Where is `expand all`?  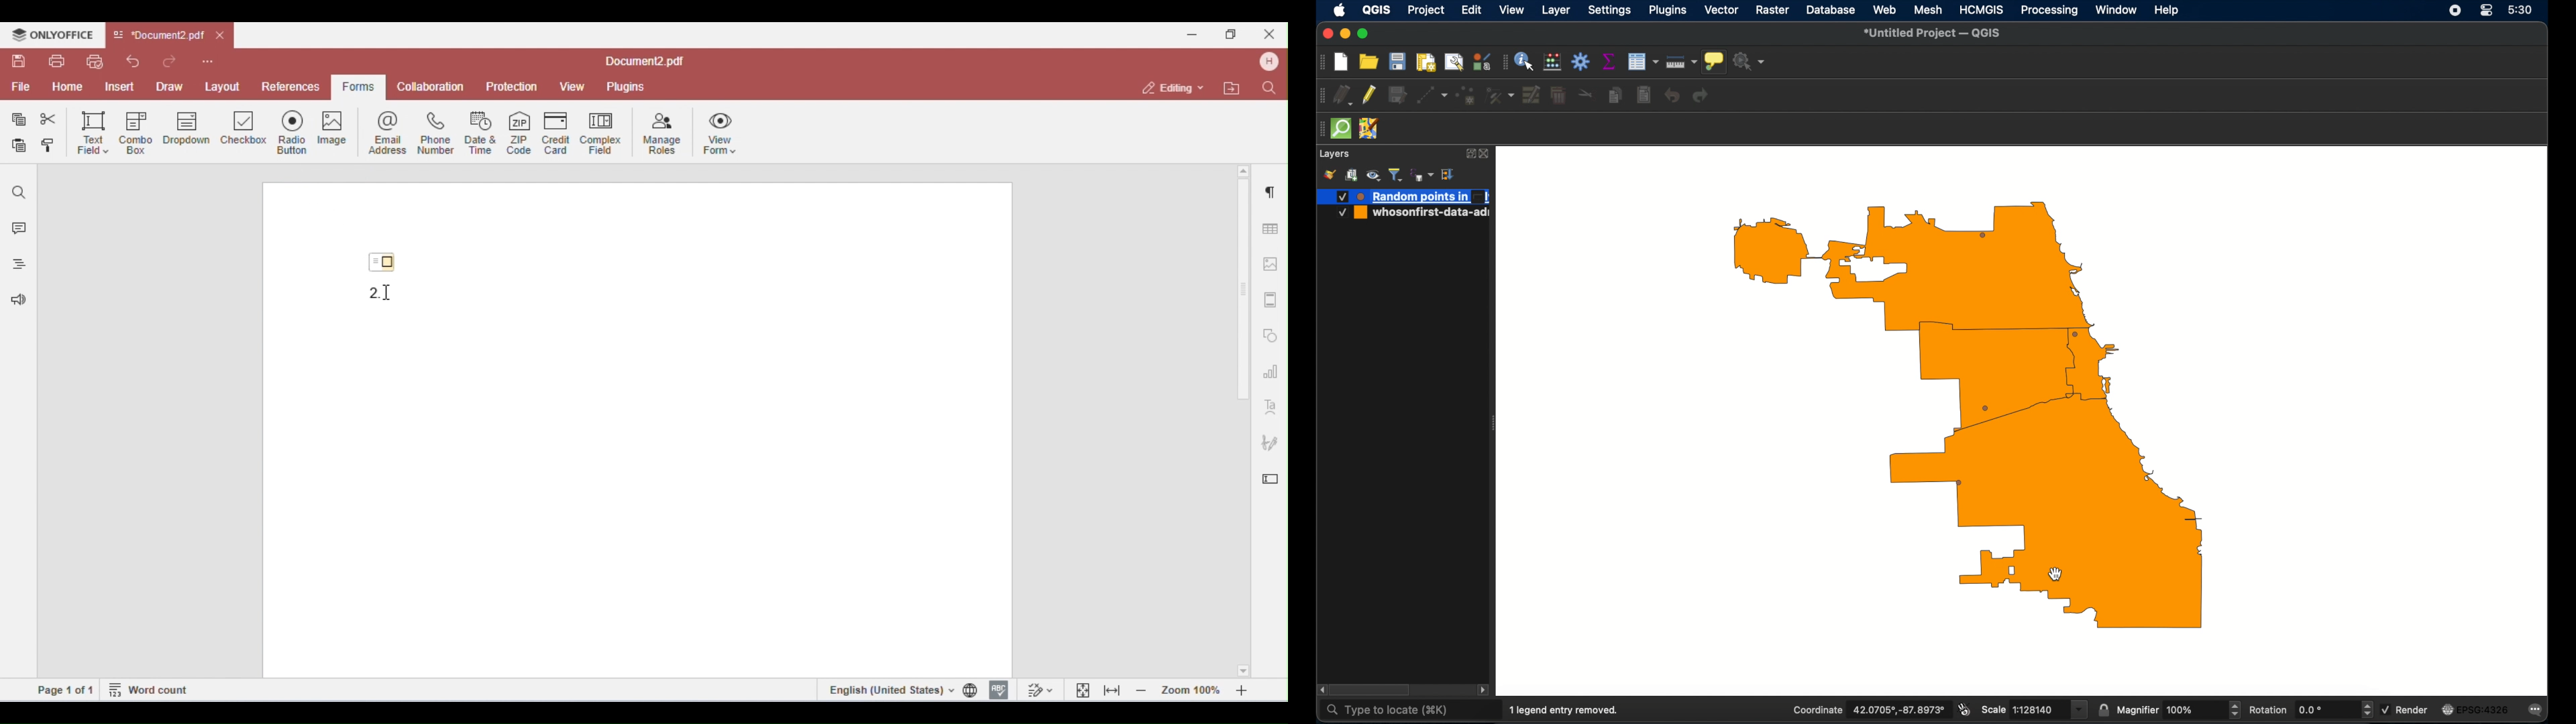 expand all is located at coordinates (1449, 174).